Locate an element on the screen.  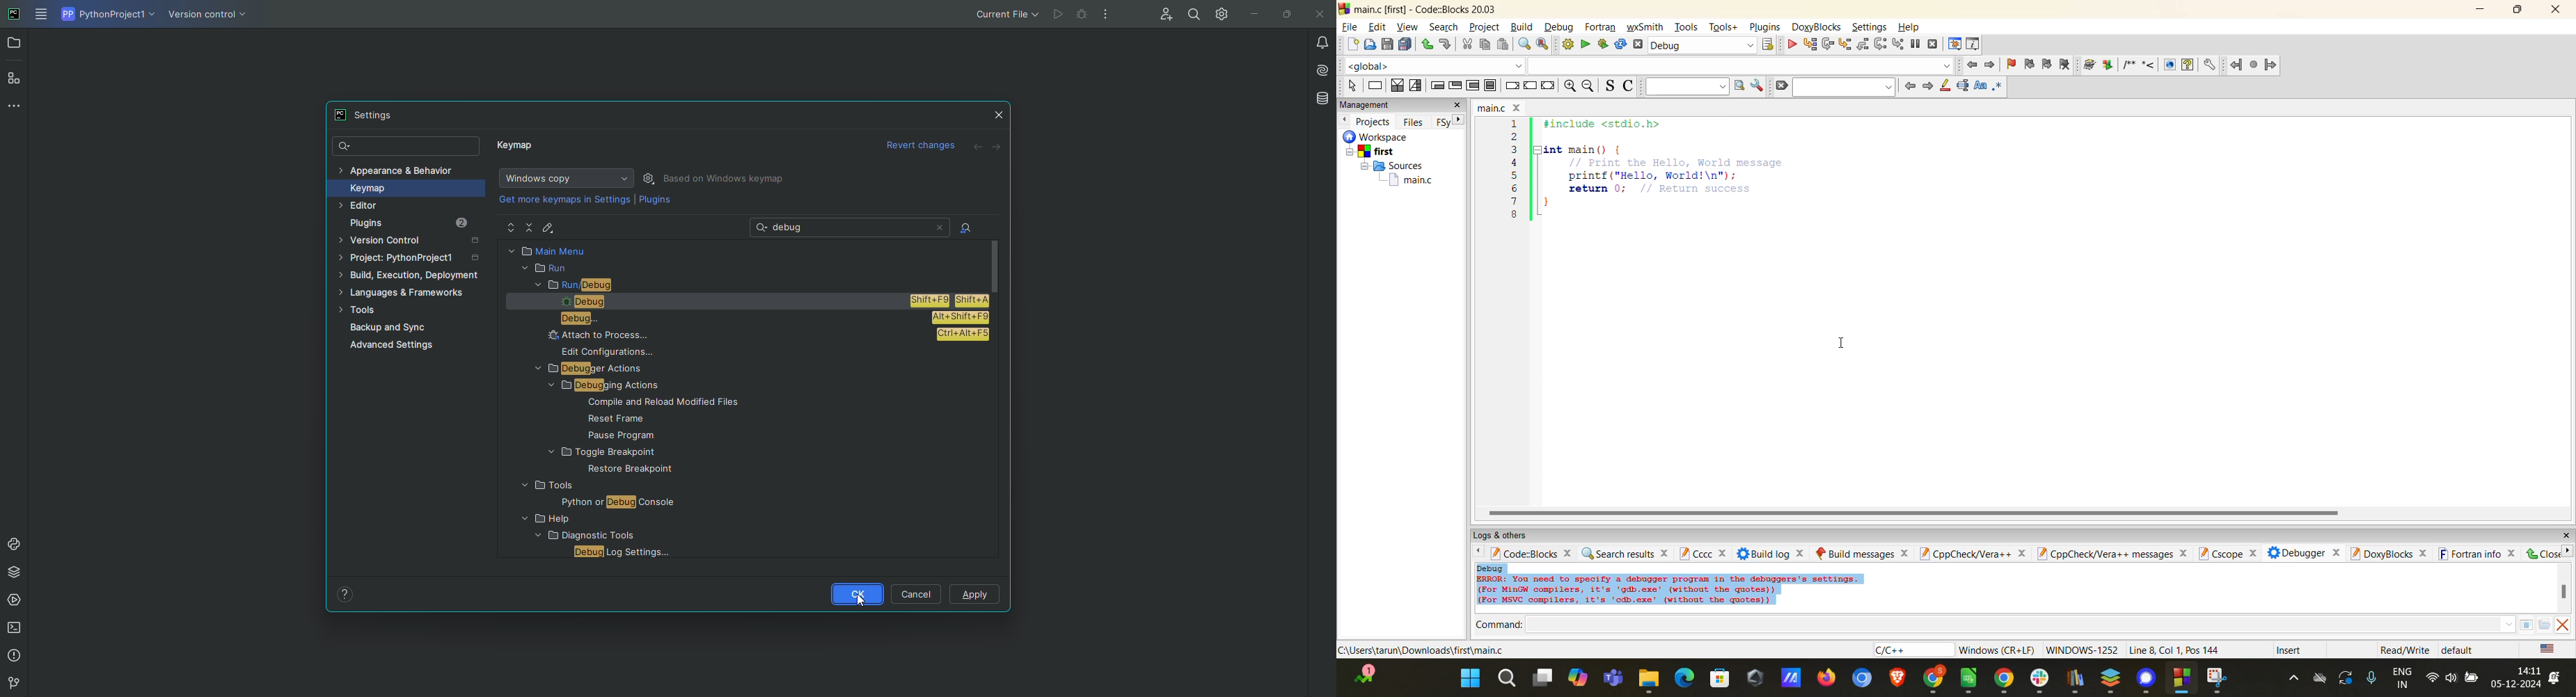
toggle bookmarks is located at coordinates (2012, 65).